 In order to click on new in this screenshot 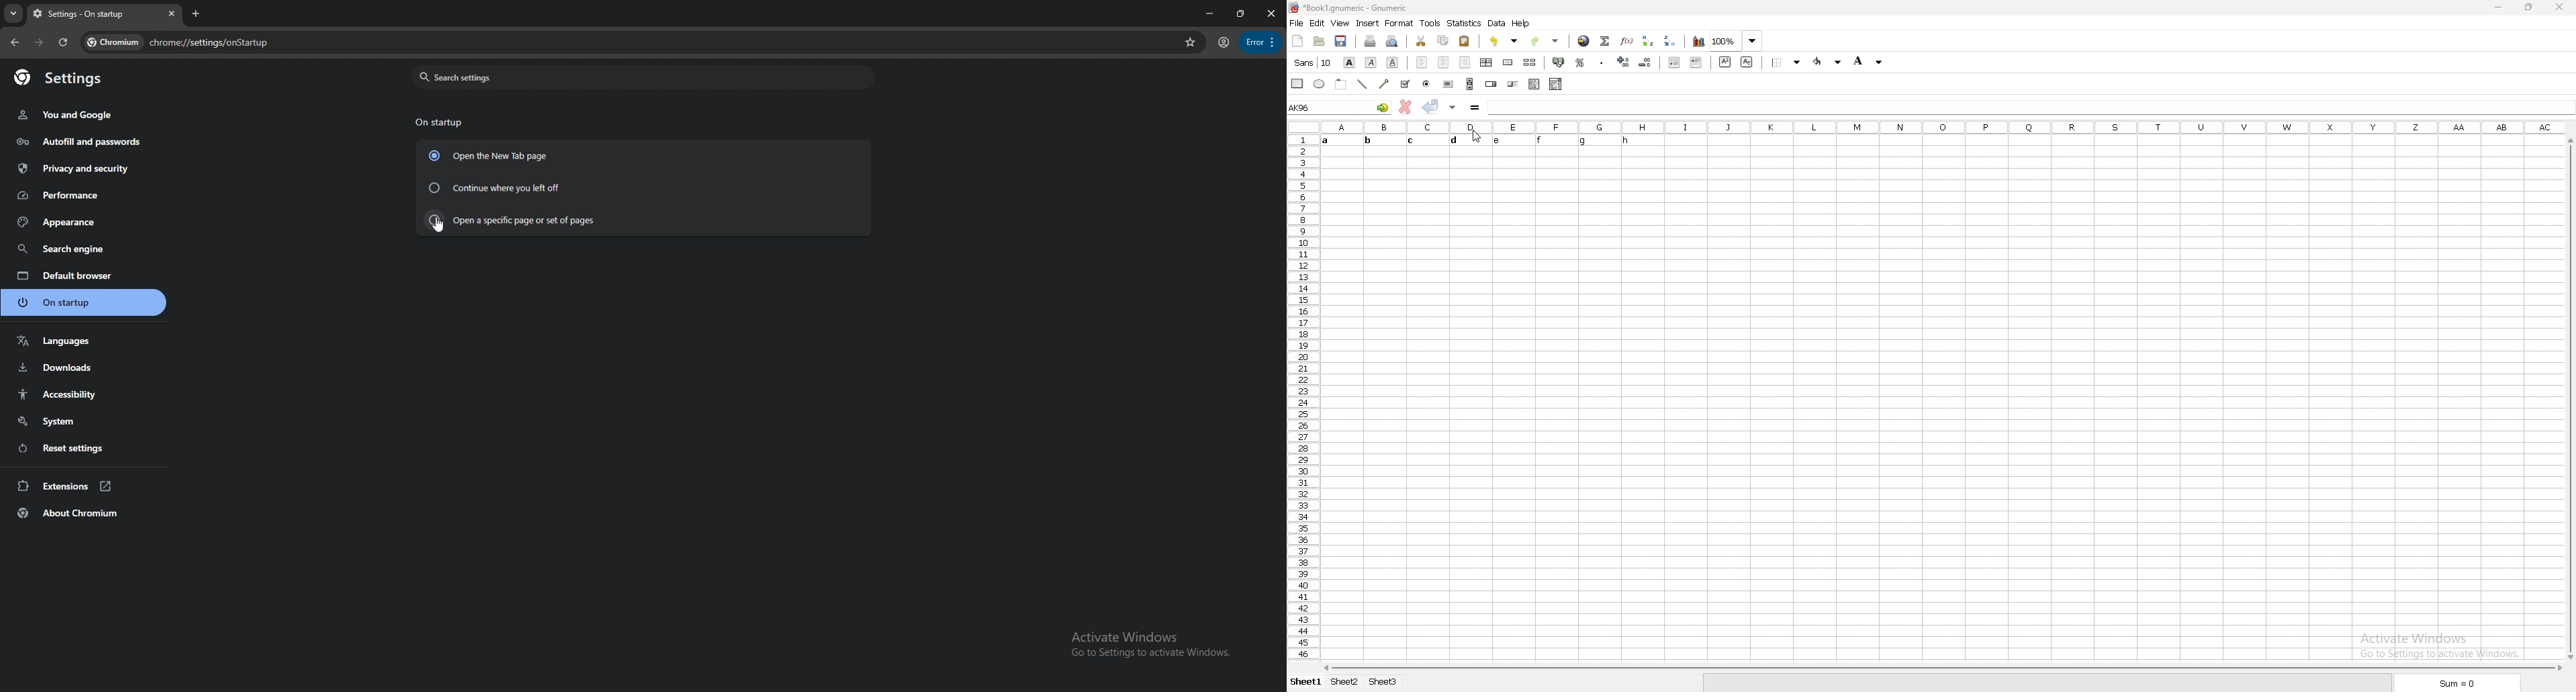, I will do `click(1298, 41)`.